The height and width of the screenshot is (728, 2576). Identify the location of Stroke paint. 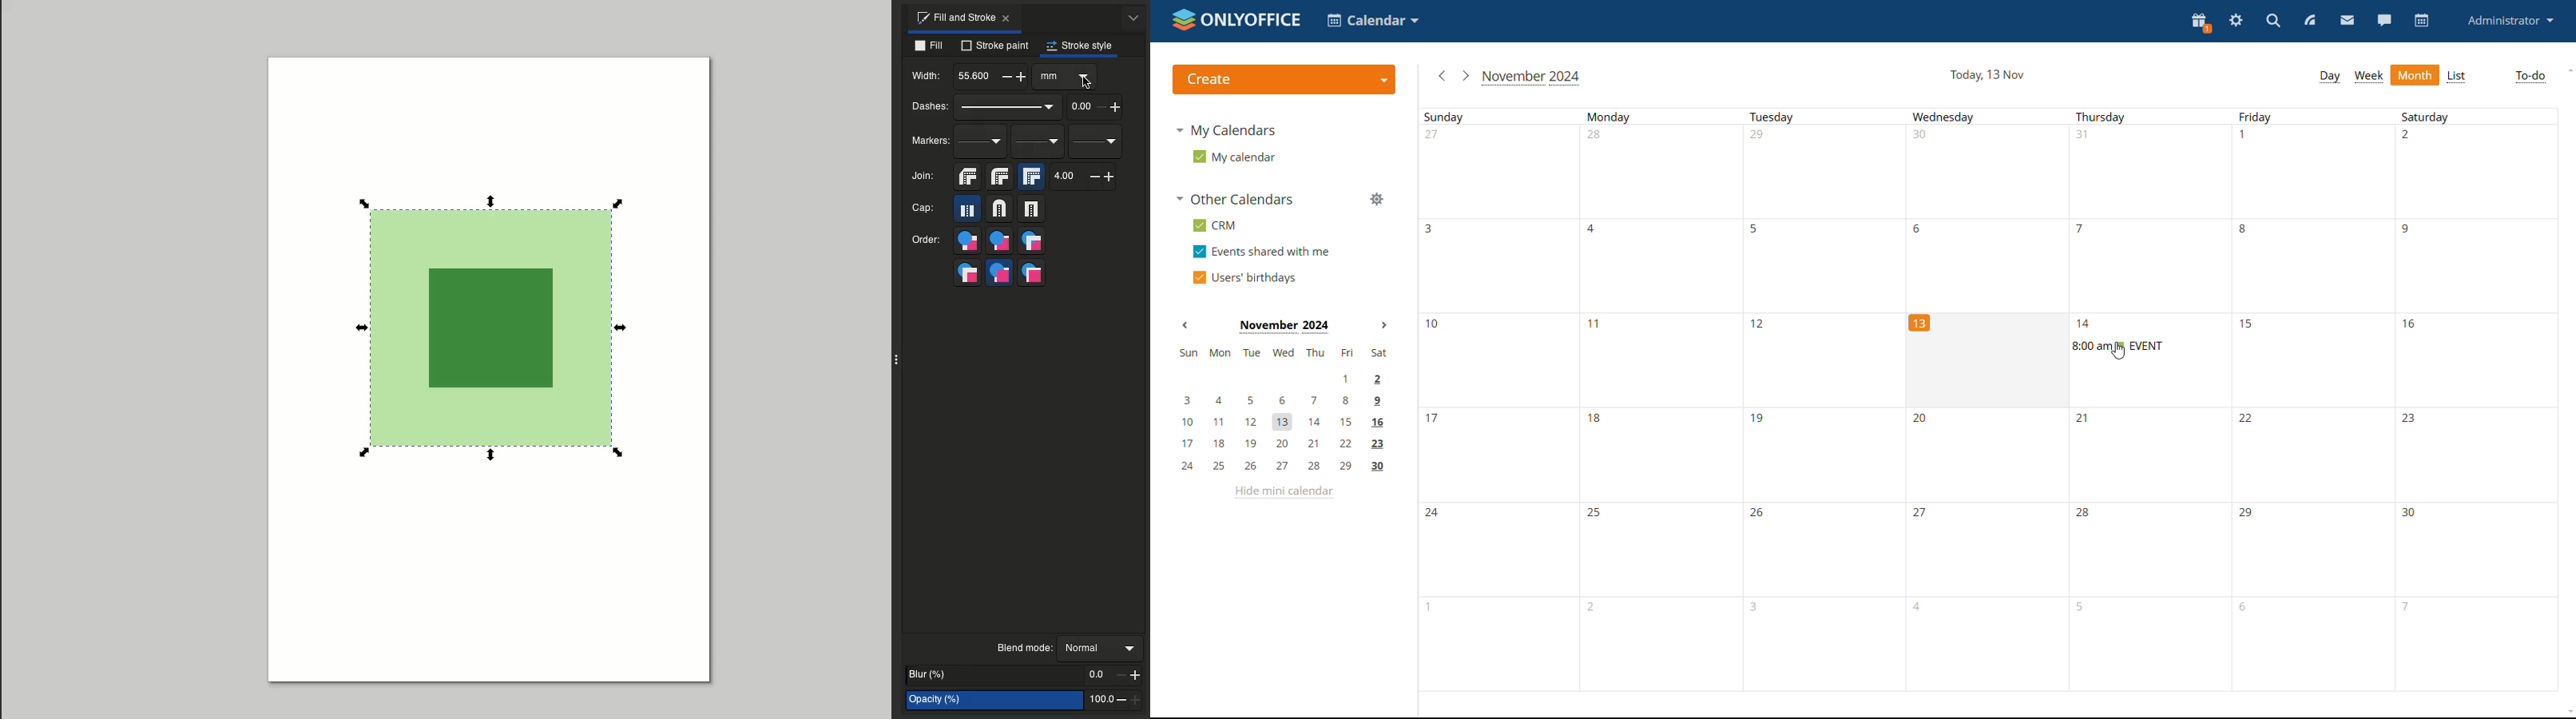
(994, 46).